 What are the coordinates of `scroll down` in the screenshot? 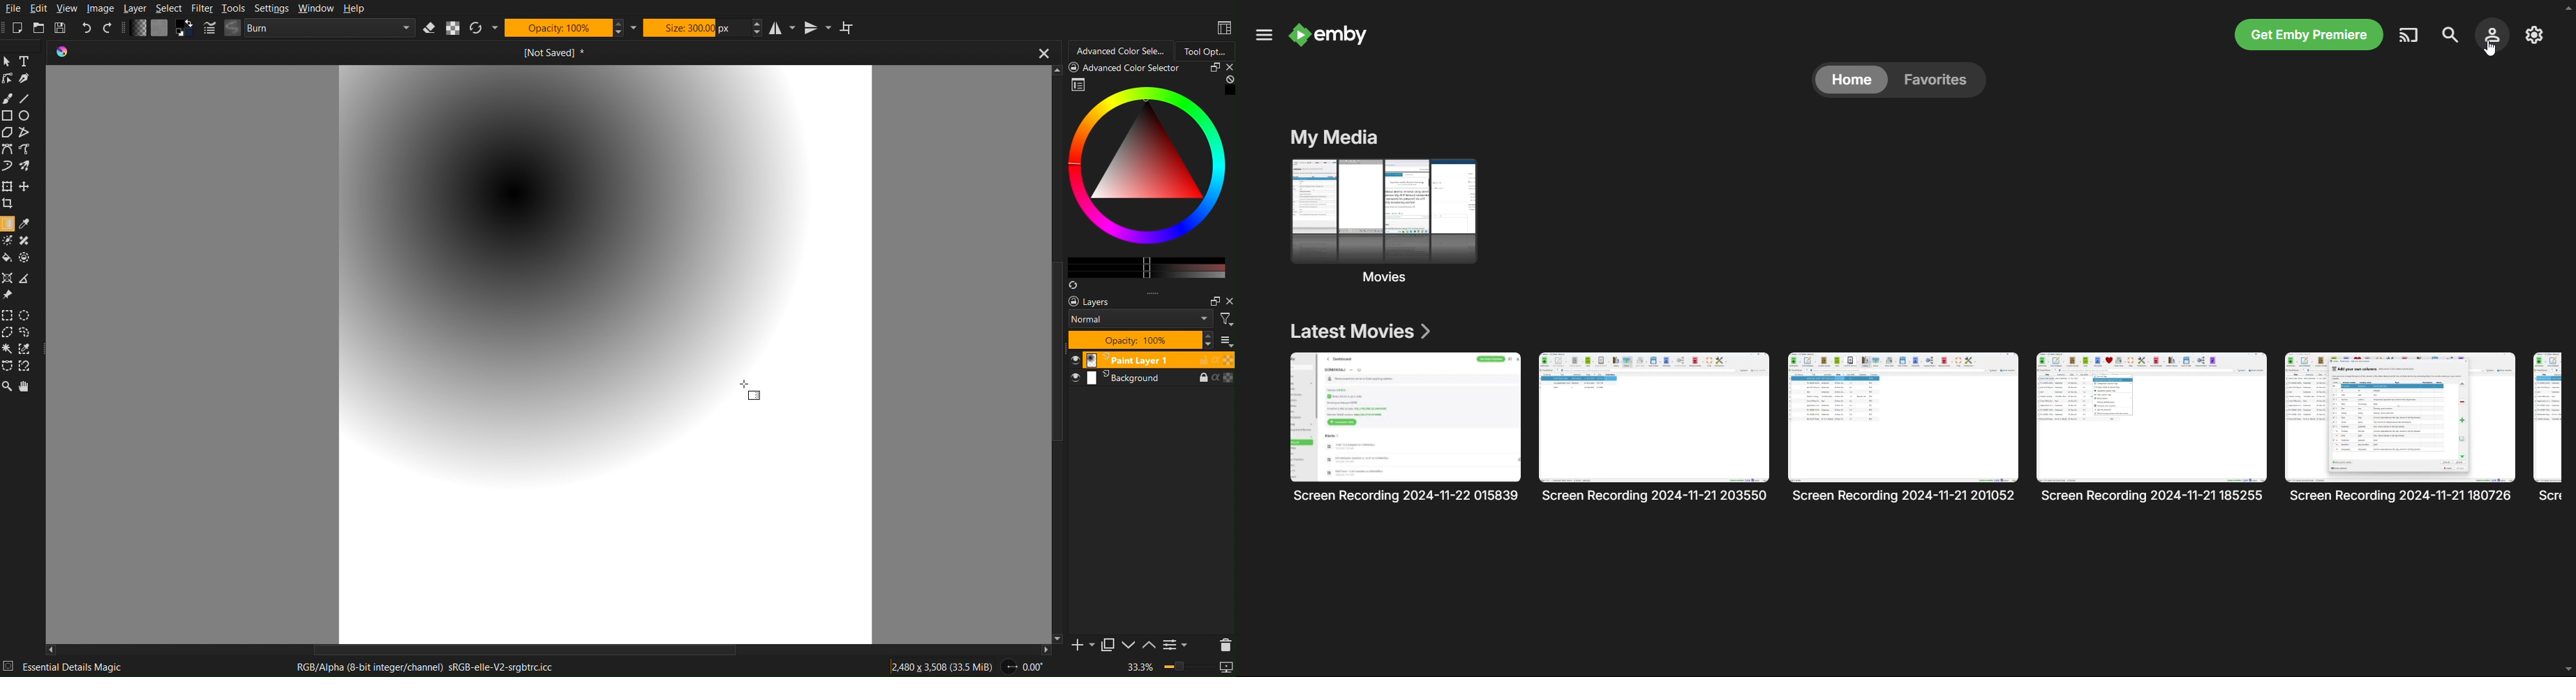 It's located at (2568, 668).